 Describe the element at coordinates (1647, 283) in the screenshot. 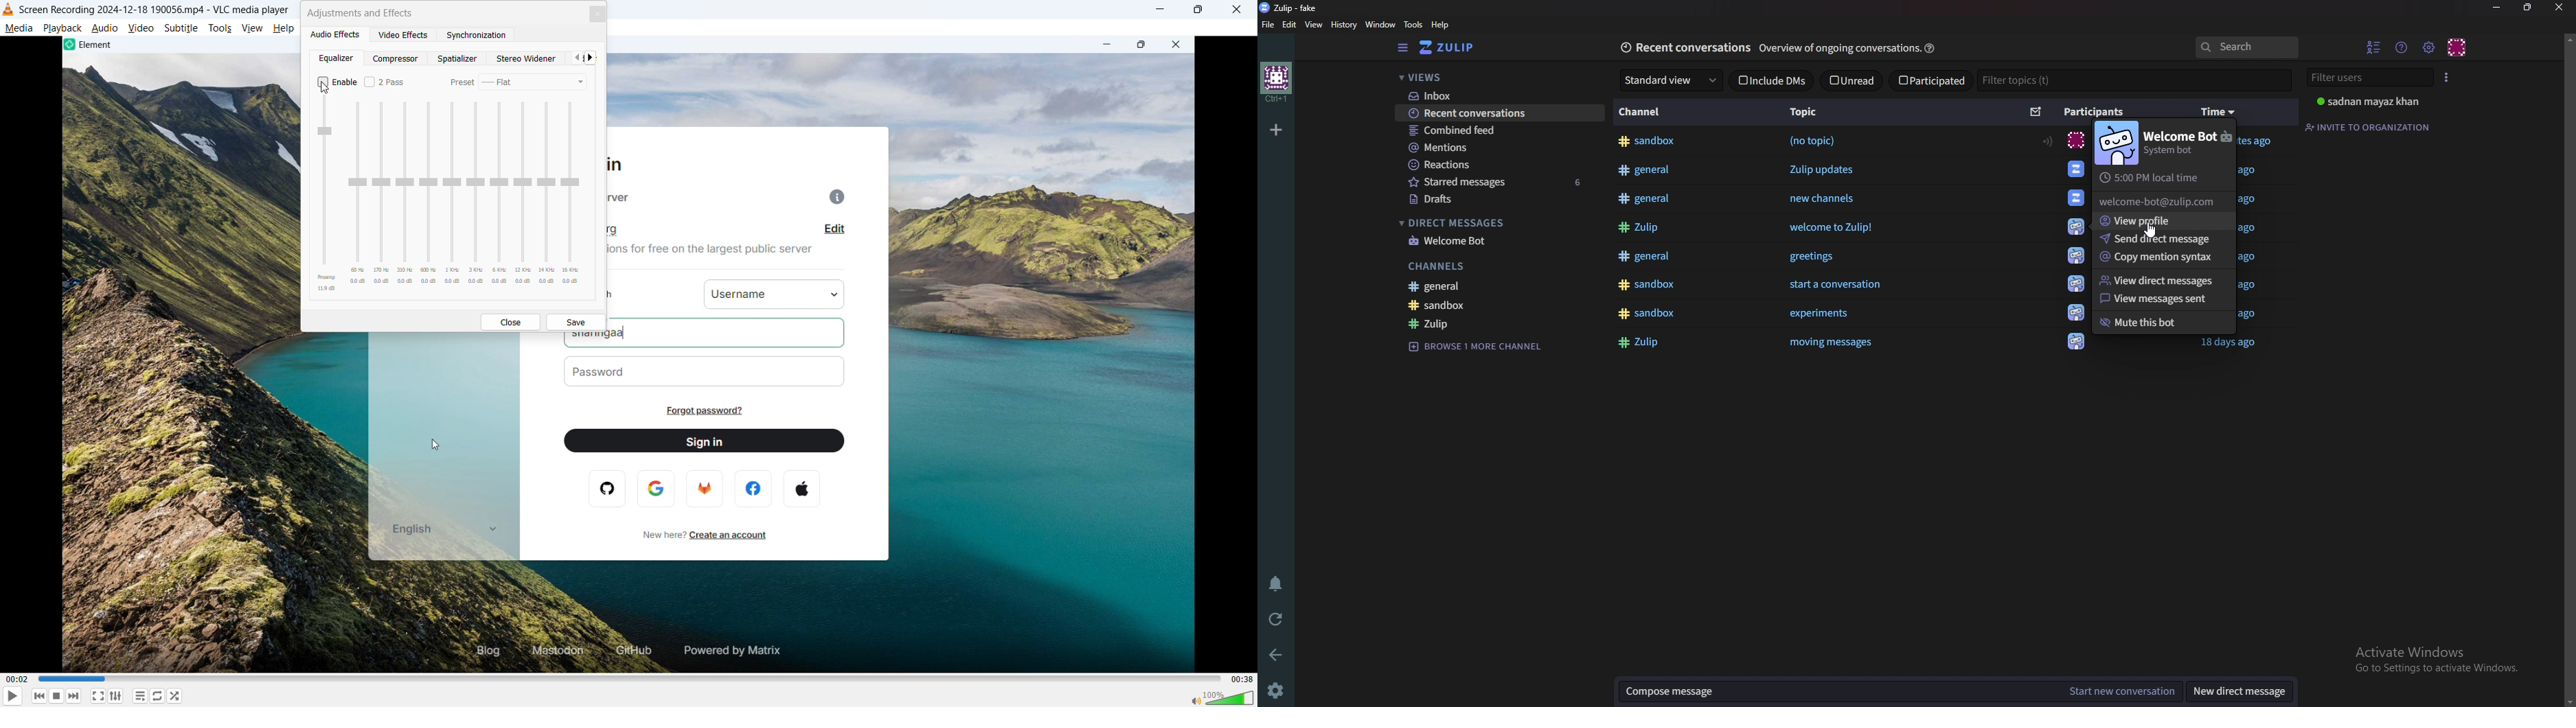

I see `#sandbox` at that location.